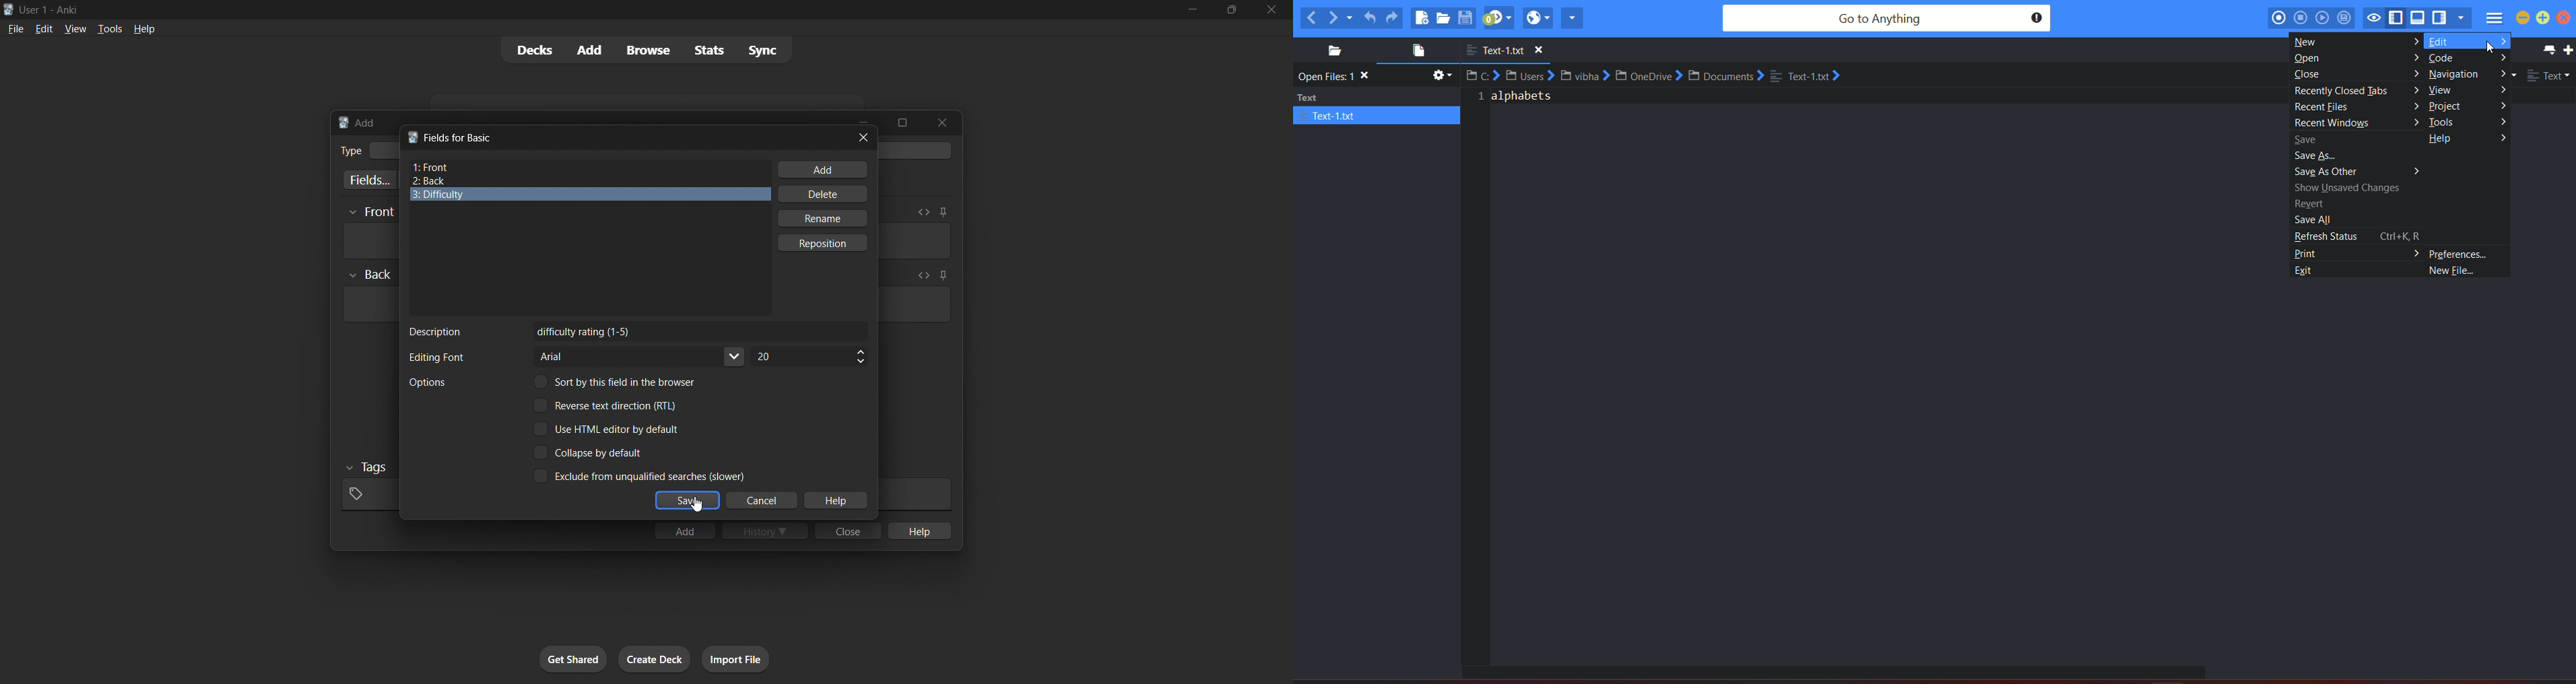  What do you see at coordinates (2357, 252) in the screenshot?
I see `Print` at bounding box center [2357, 252].